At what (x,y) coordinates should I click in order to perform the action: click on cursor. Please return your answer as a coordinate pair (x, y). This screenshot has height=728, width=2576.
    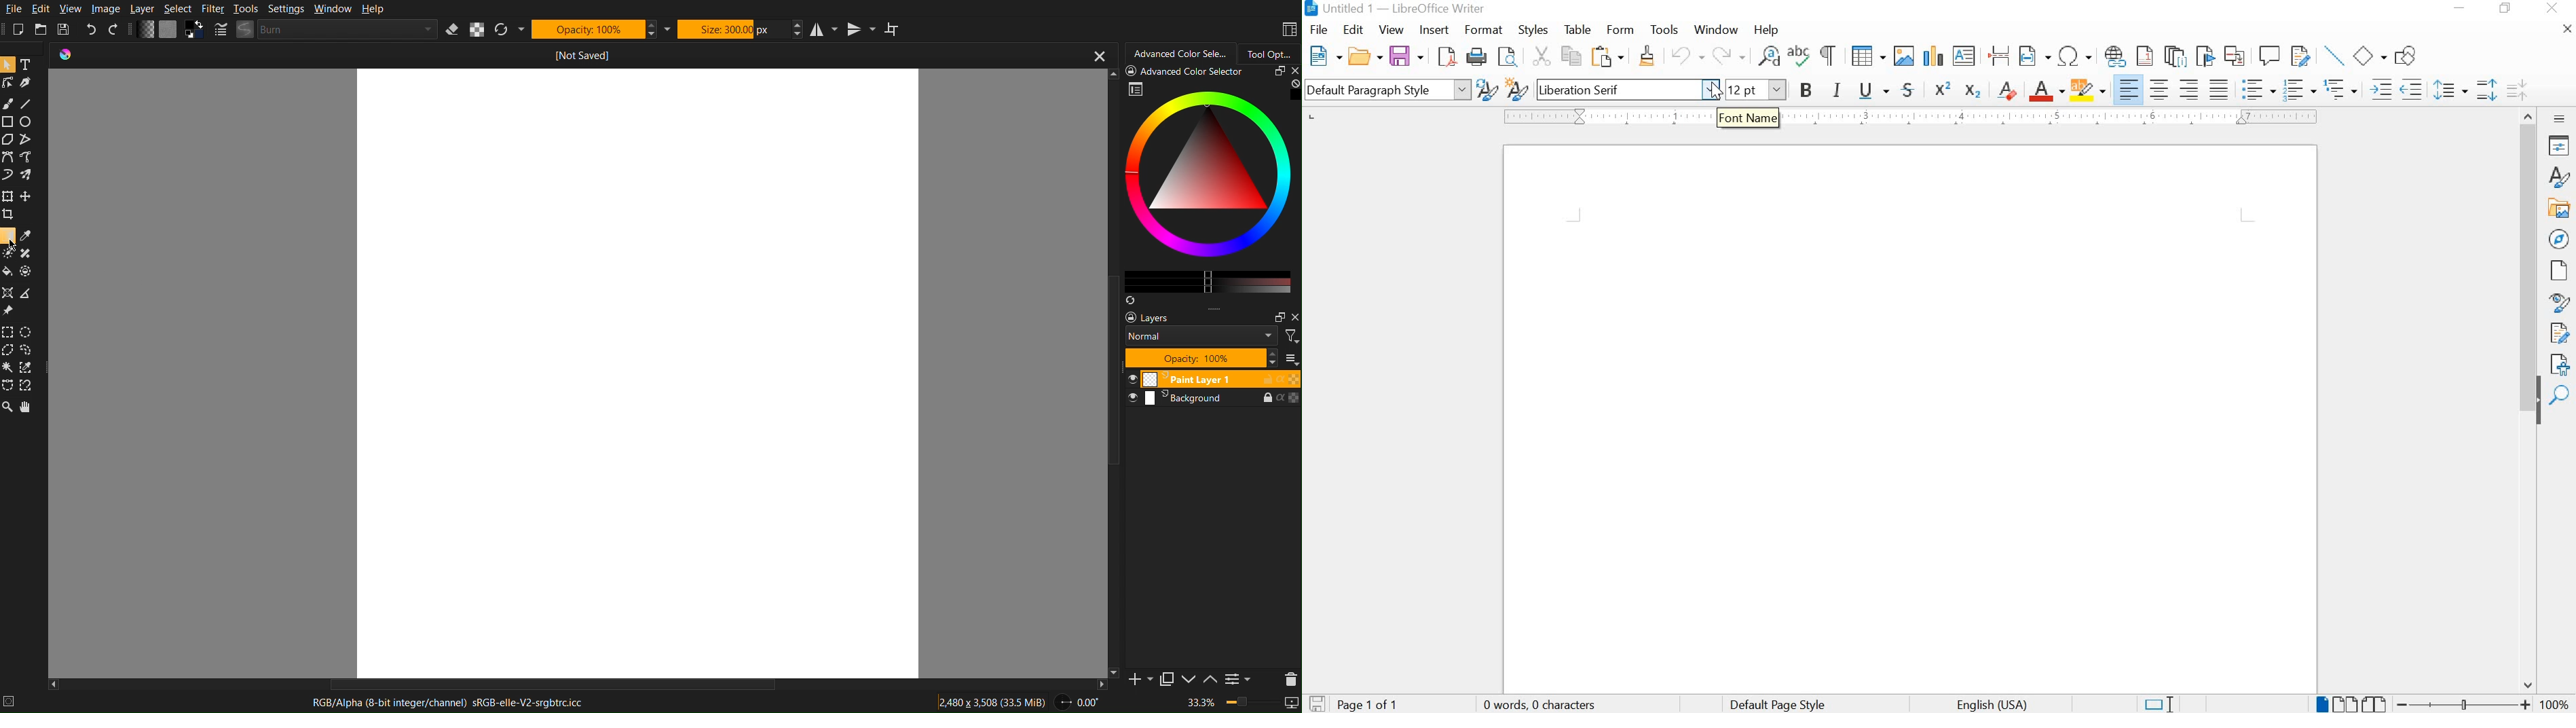
    Looking at the image, I should click on (1718, 97).